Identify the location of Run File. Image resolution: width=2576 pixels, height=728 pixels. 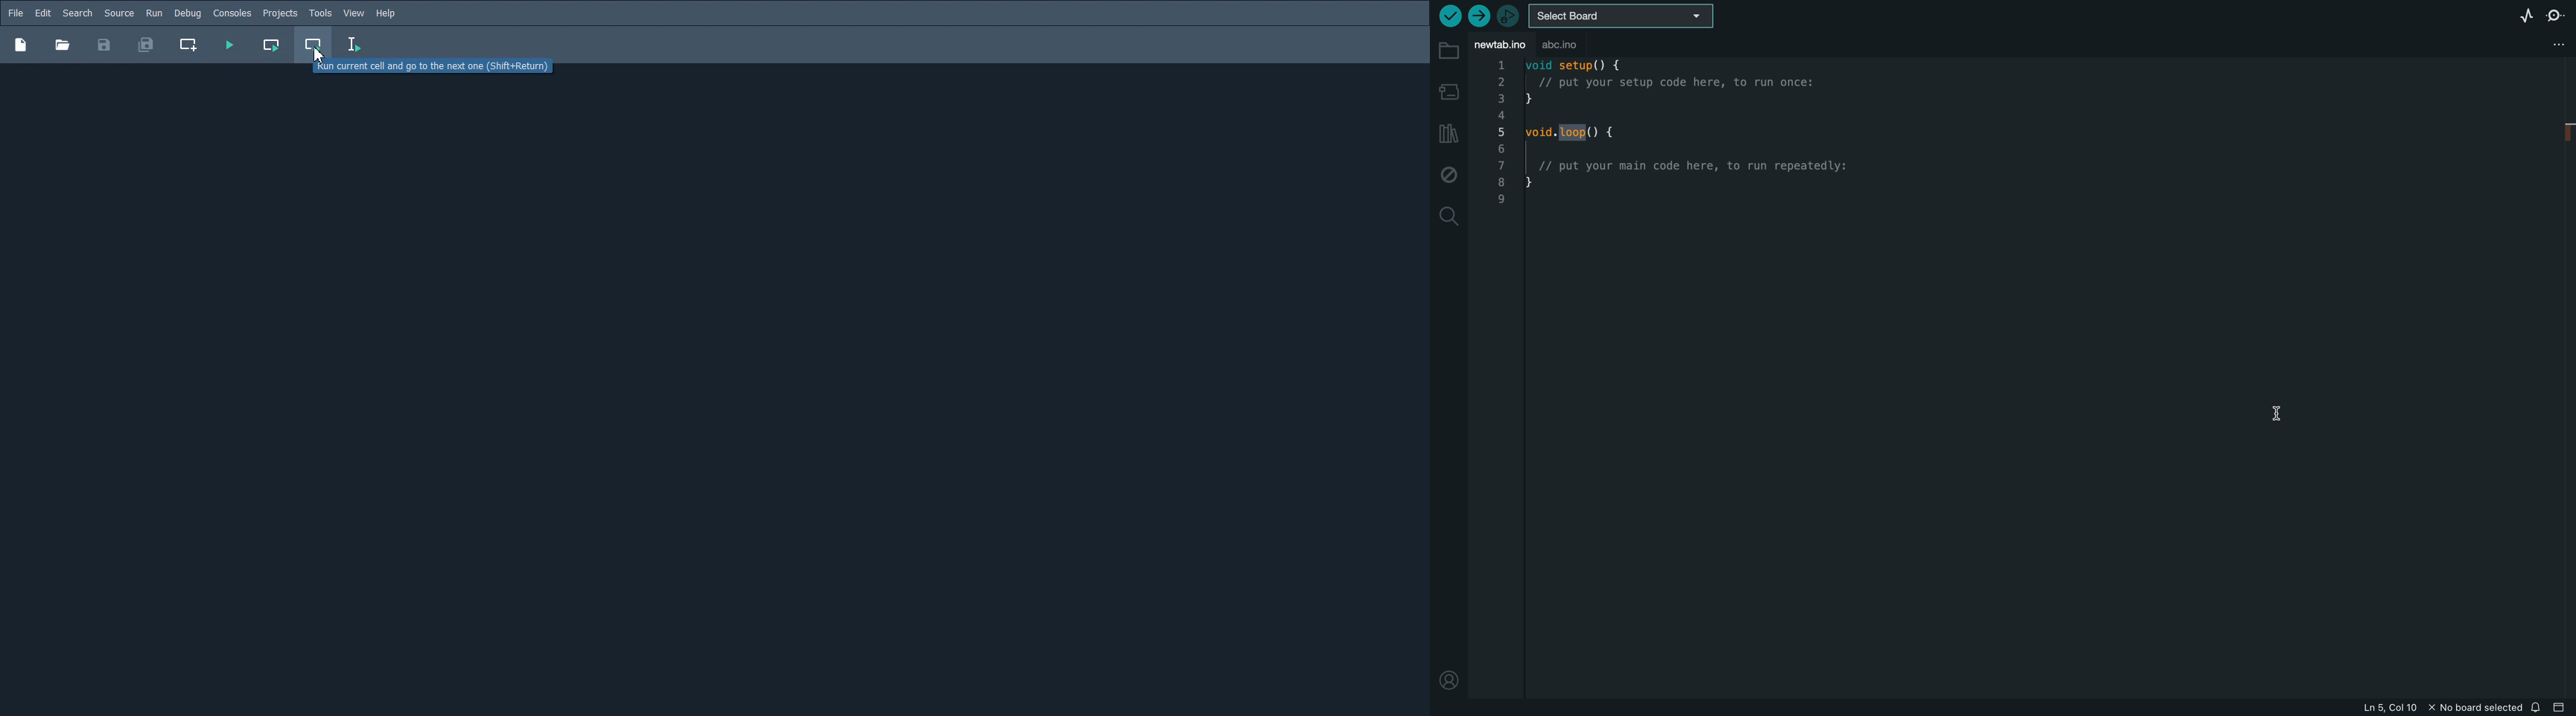
(229, 45).